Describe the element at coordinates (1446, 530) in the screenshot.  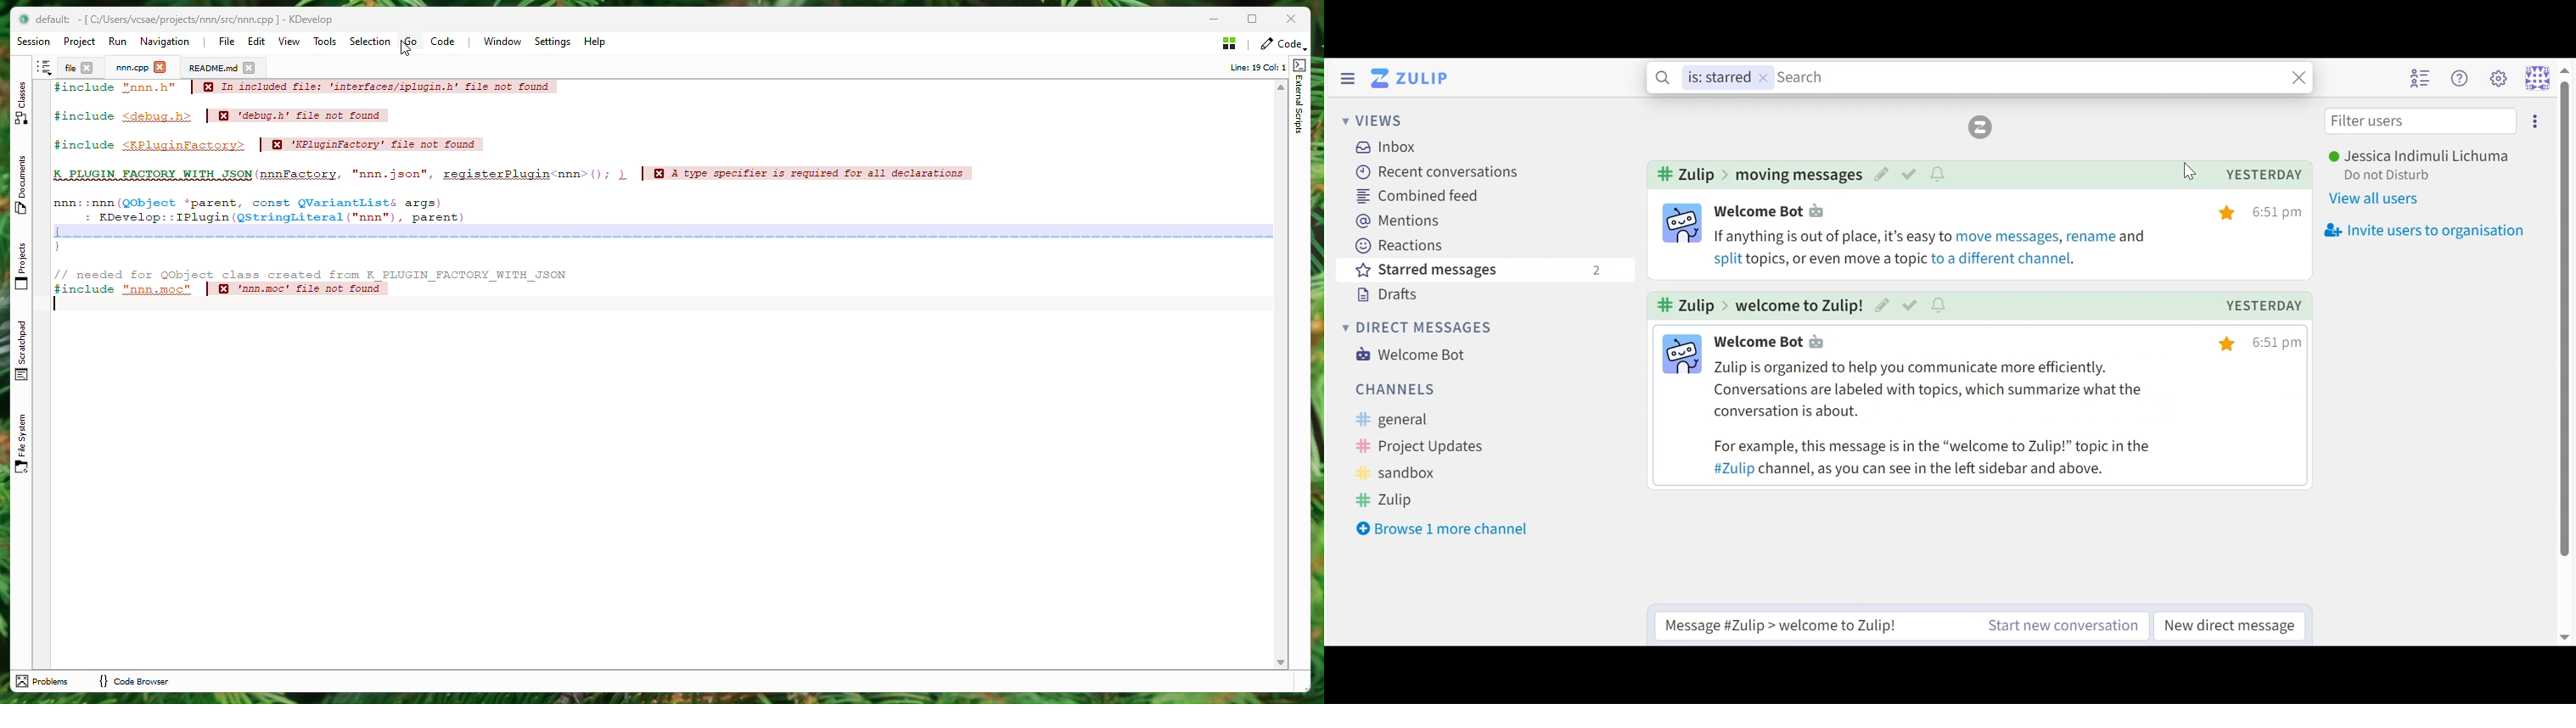
I see `Browse more channel` at that location.